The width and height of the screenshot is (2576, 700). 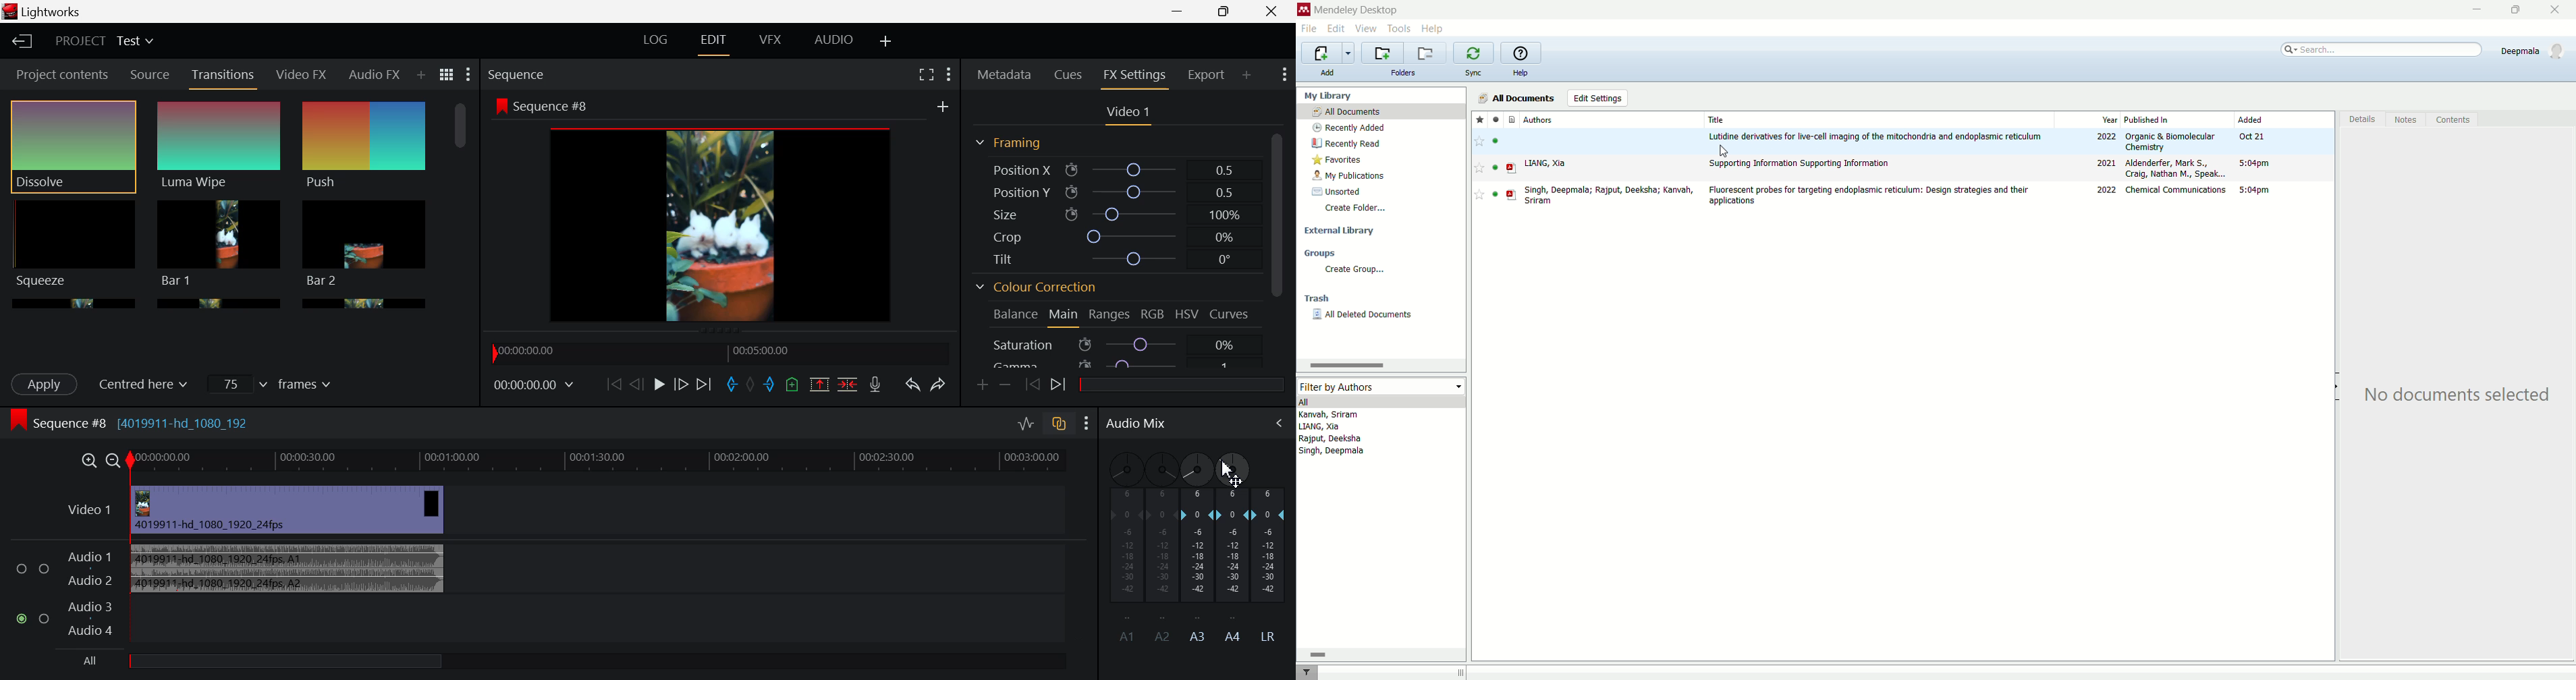 I want to click on Balance, so click(x=1014, y=315).